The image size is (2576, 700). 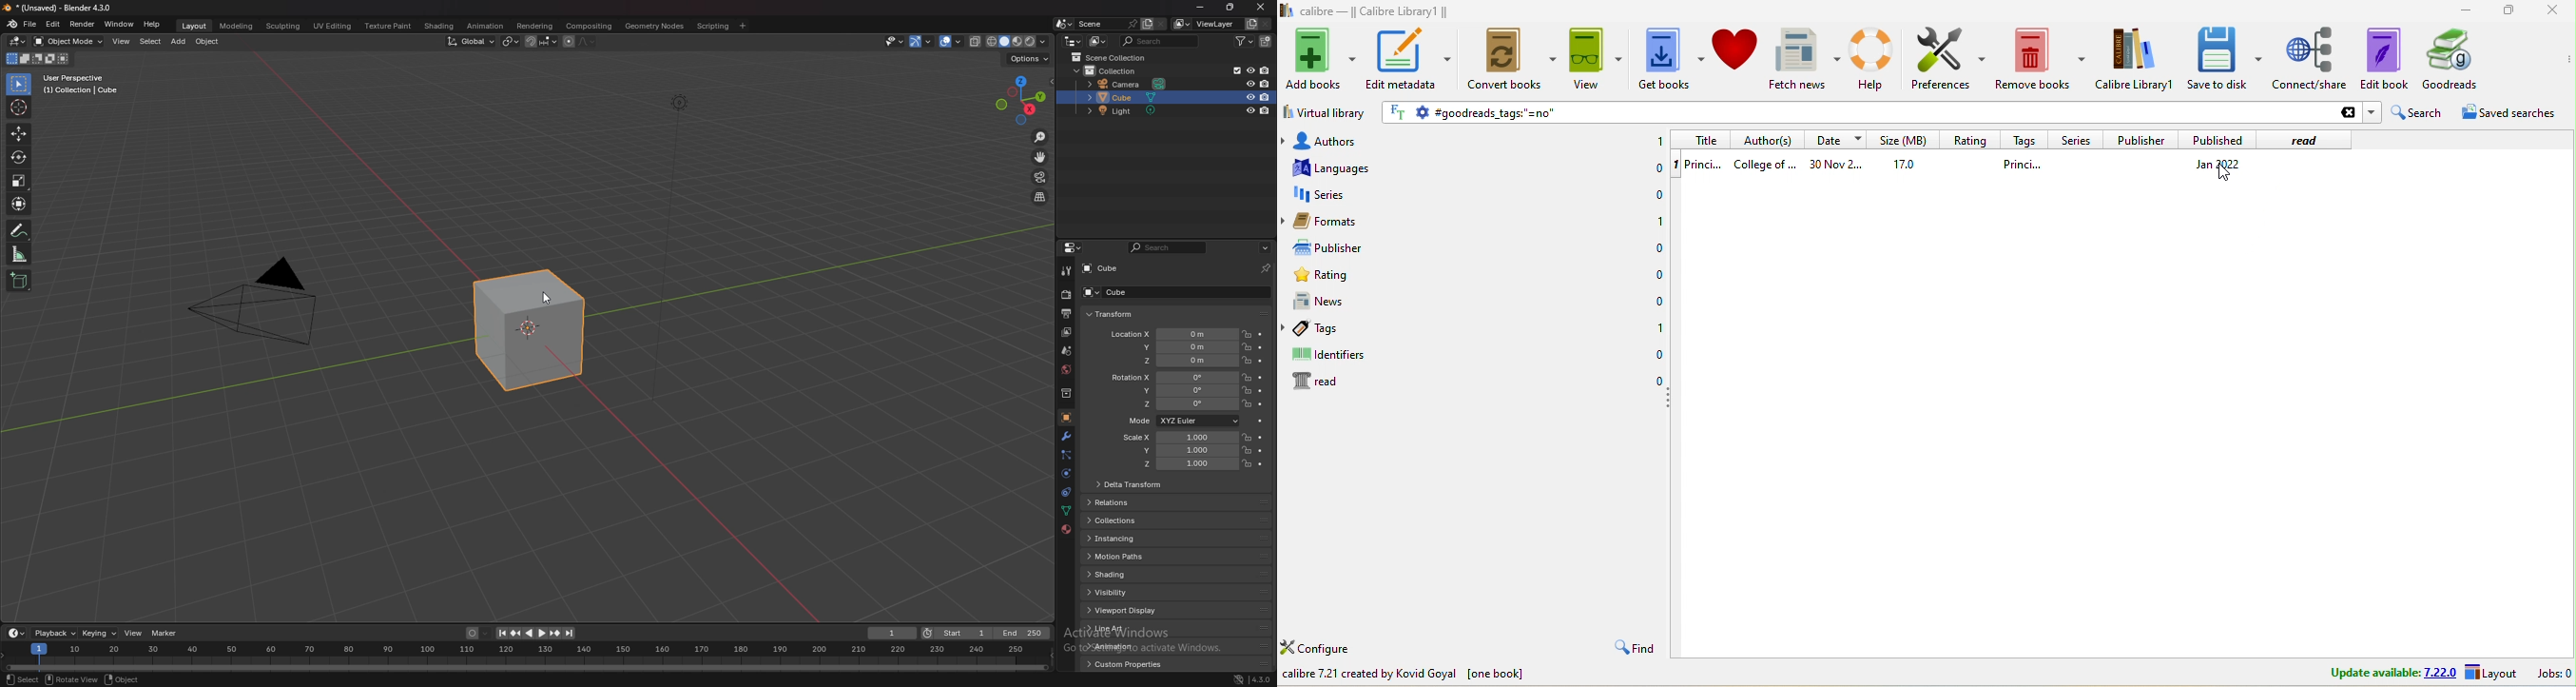 I want to click on editor type, so click(x=1074, y=41).